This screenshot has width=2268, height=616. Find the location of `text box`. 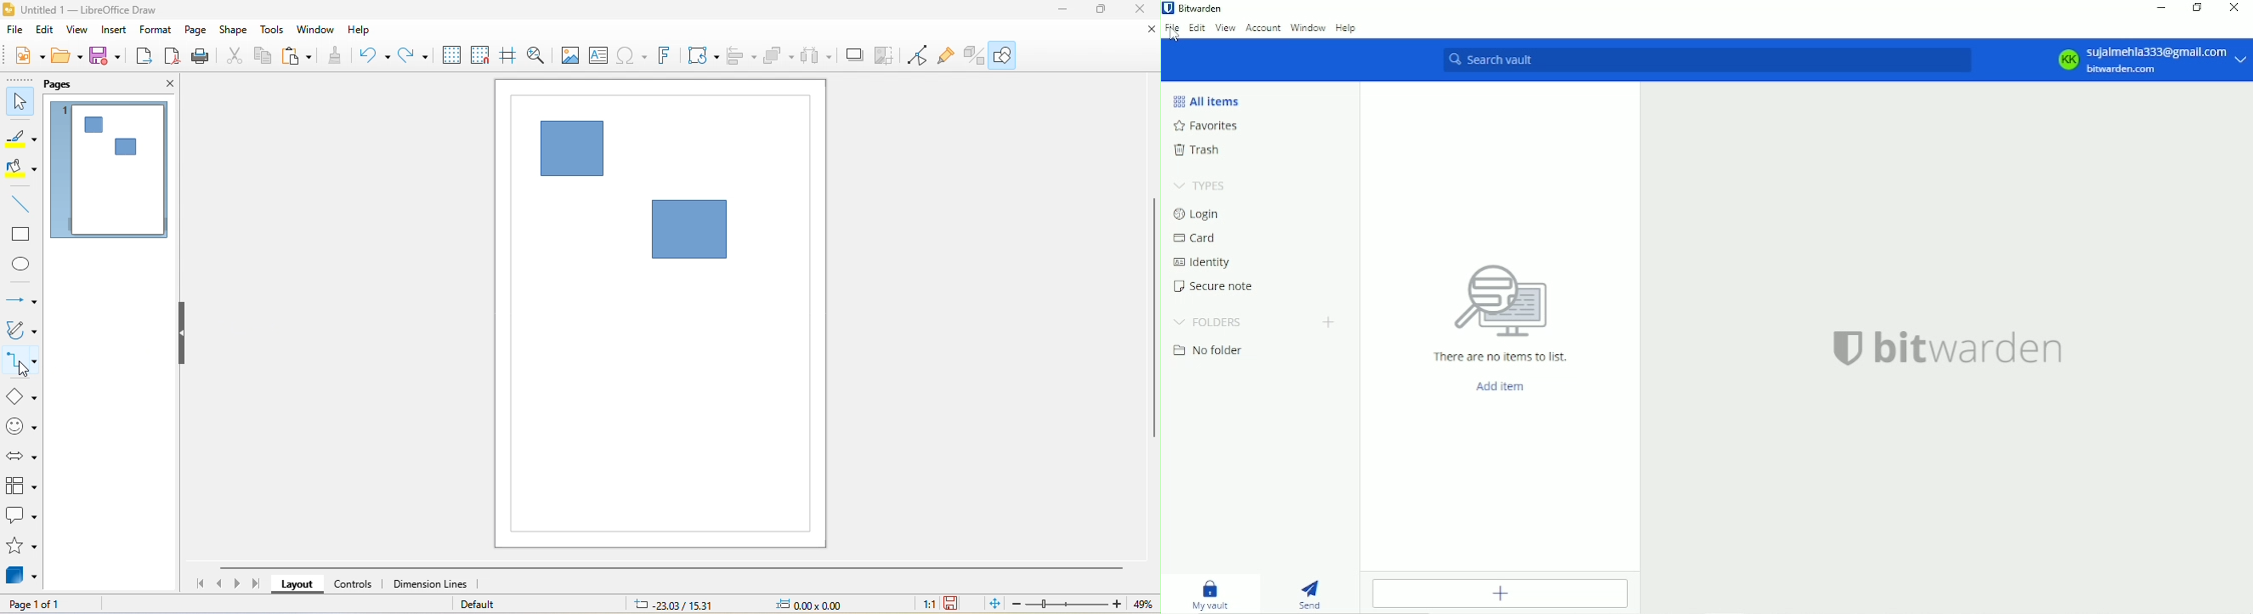

text box is located at coordinates (599, 55).